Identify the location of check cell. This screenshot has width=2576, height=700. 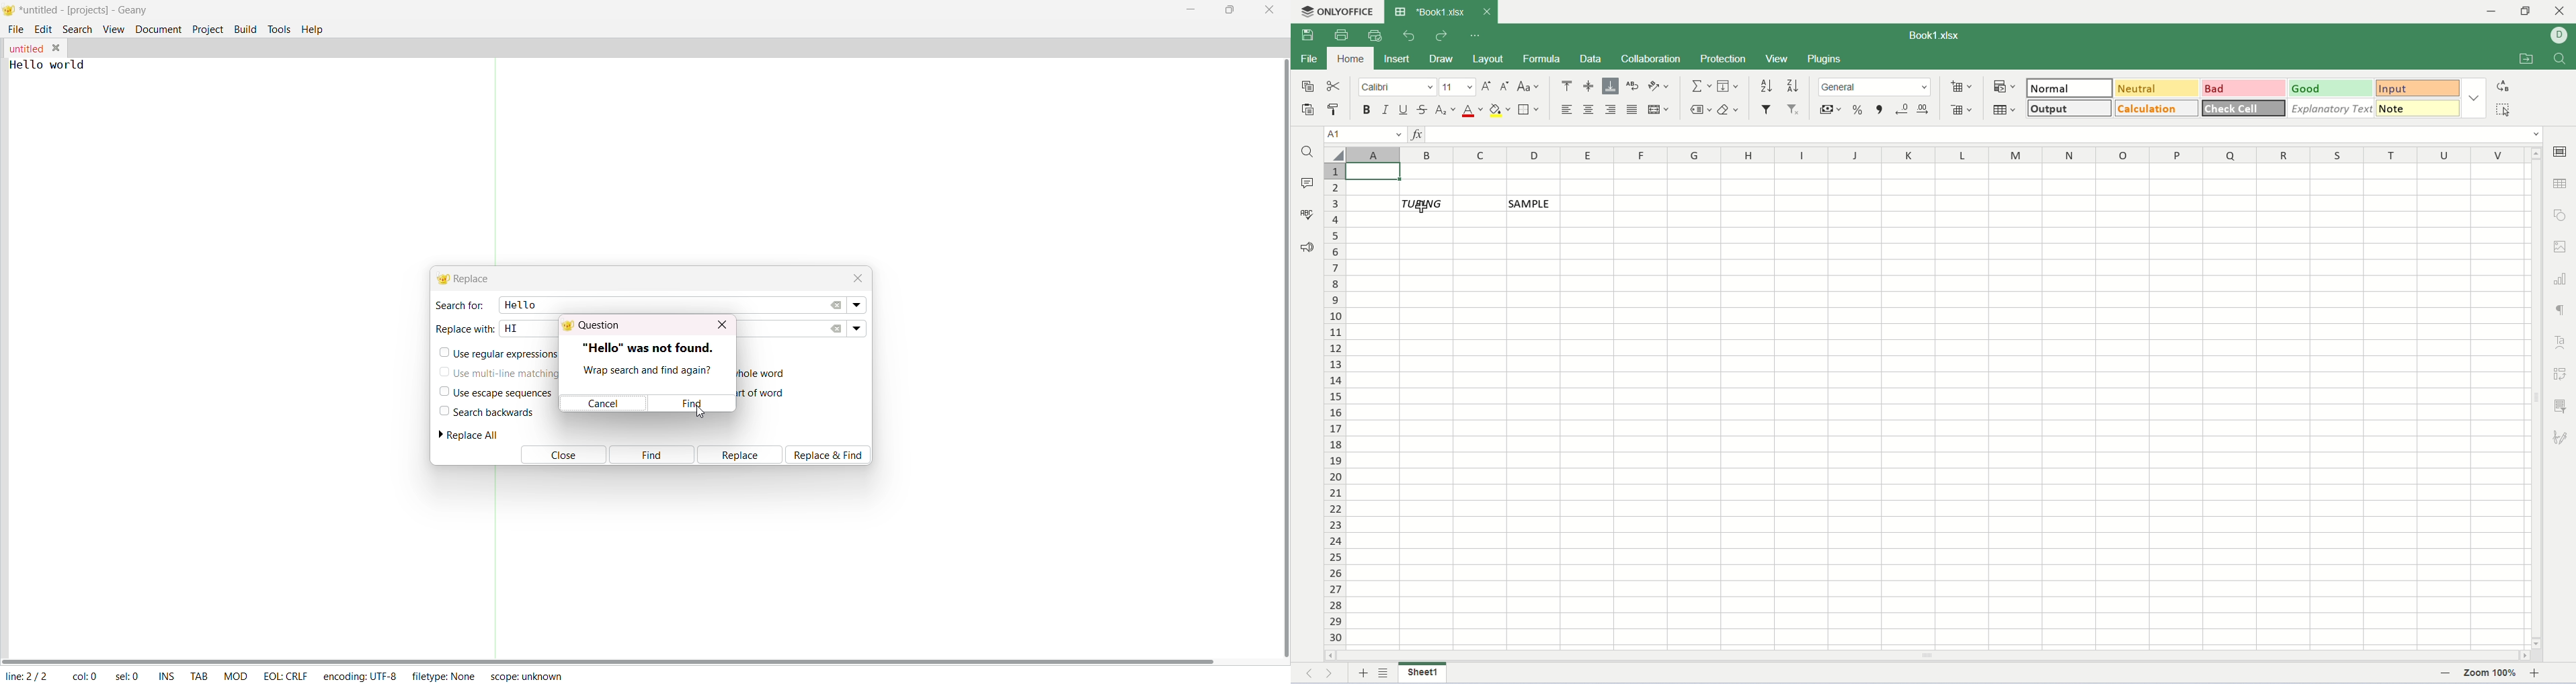
(2245, 106).